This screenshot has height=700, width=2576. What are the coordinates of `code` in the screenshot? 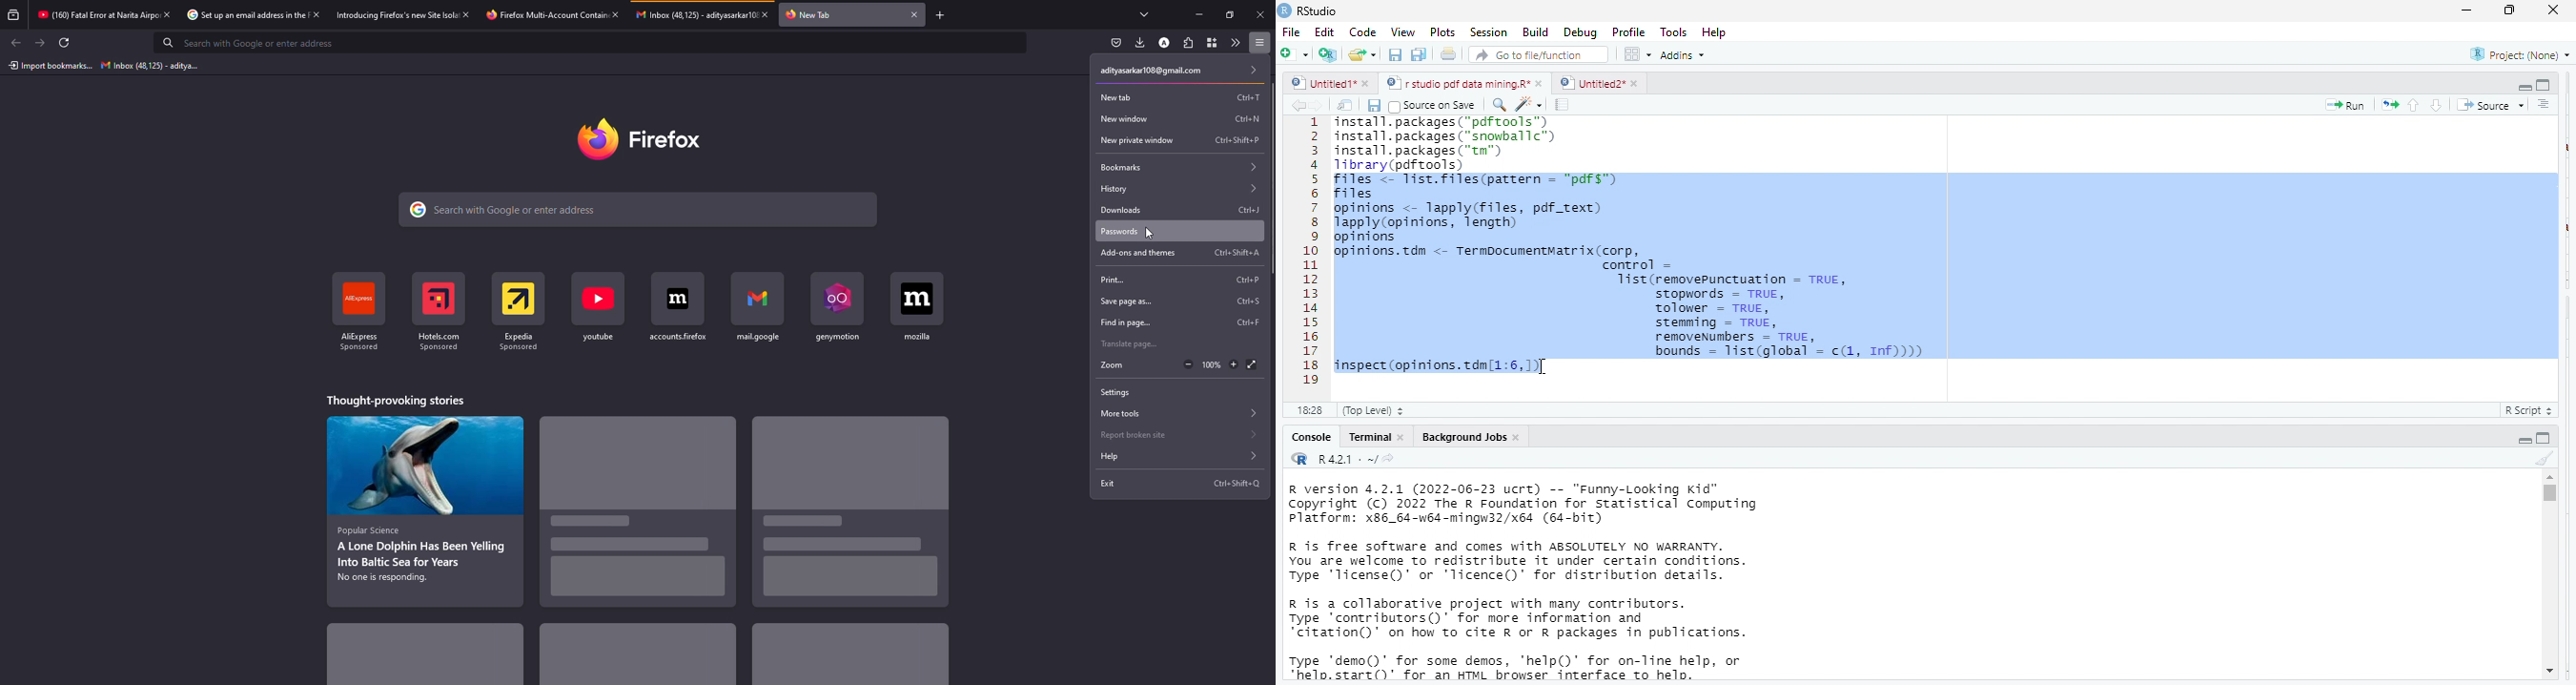 It's located at (1360, 32).